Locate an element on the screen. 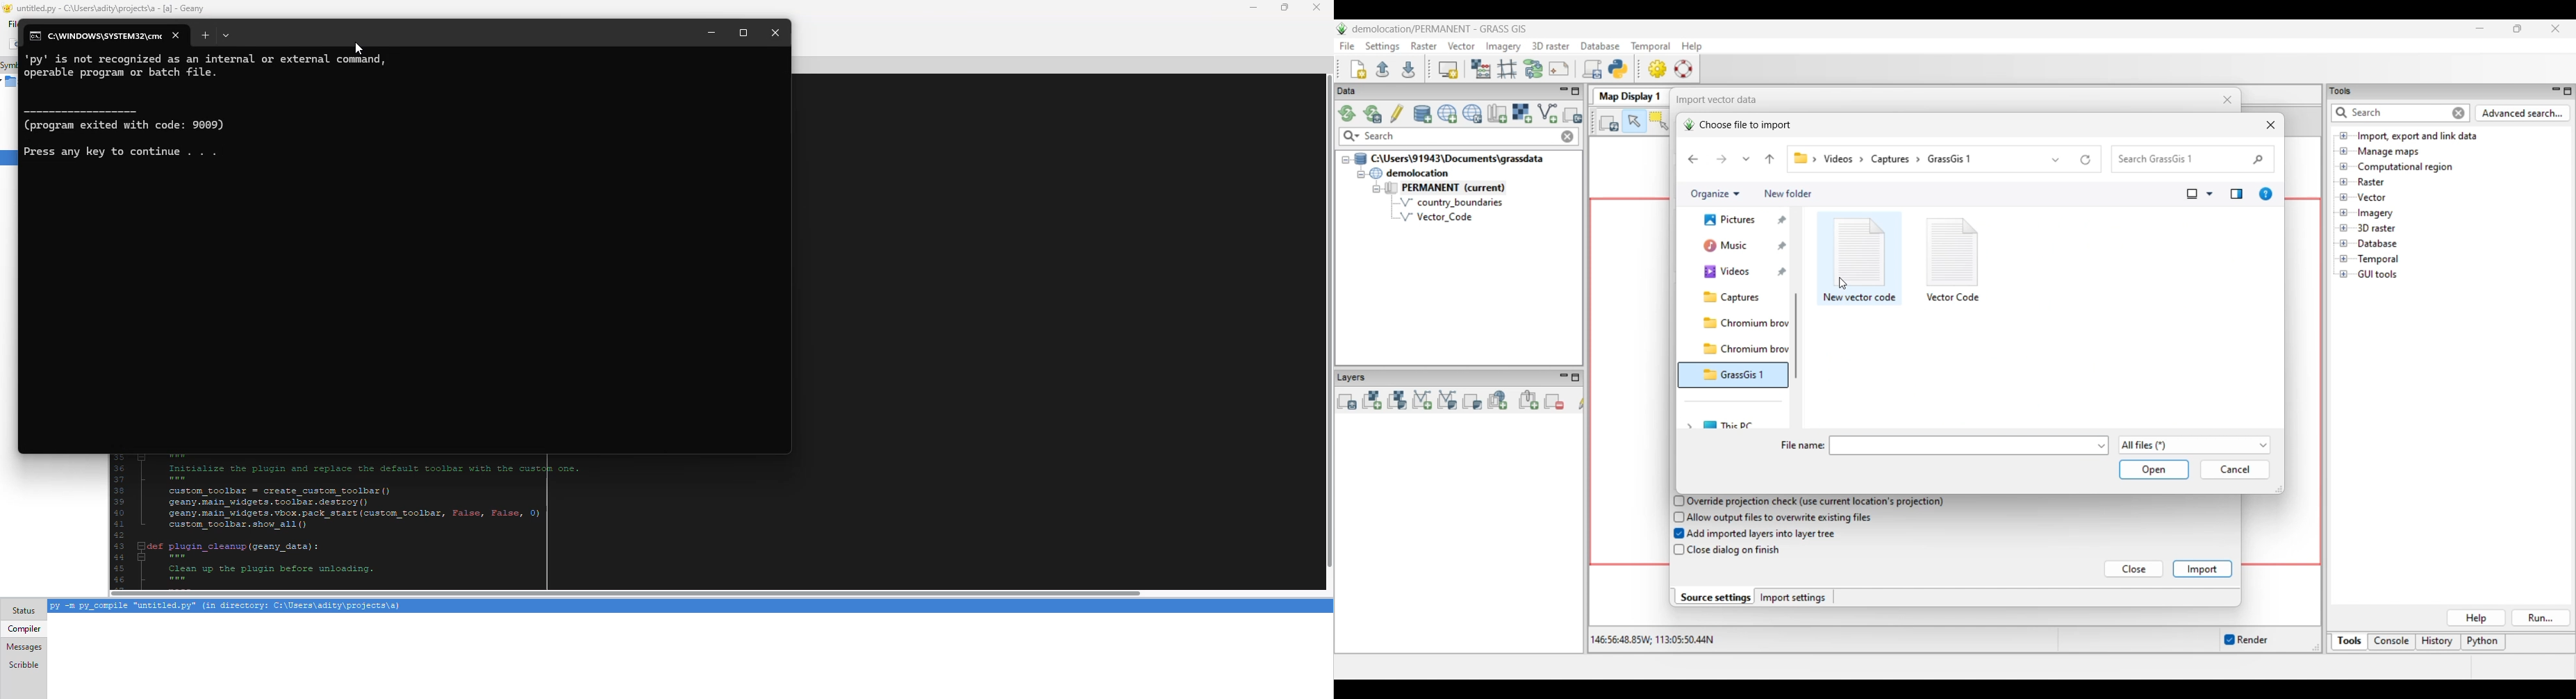 This screenshot has height=700, width=2576. capture is located at coordinates (1894, 159).